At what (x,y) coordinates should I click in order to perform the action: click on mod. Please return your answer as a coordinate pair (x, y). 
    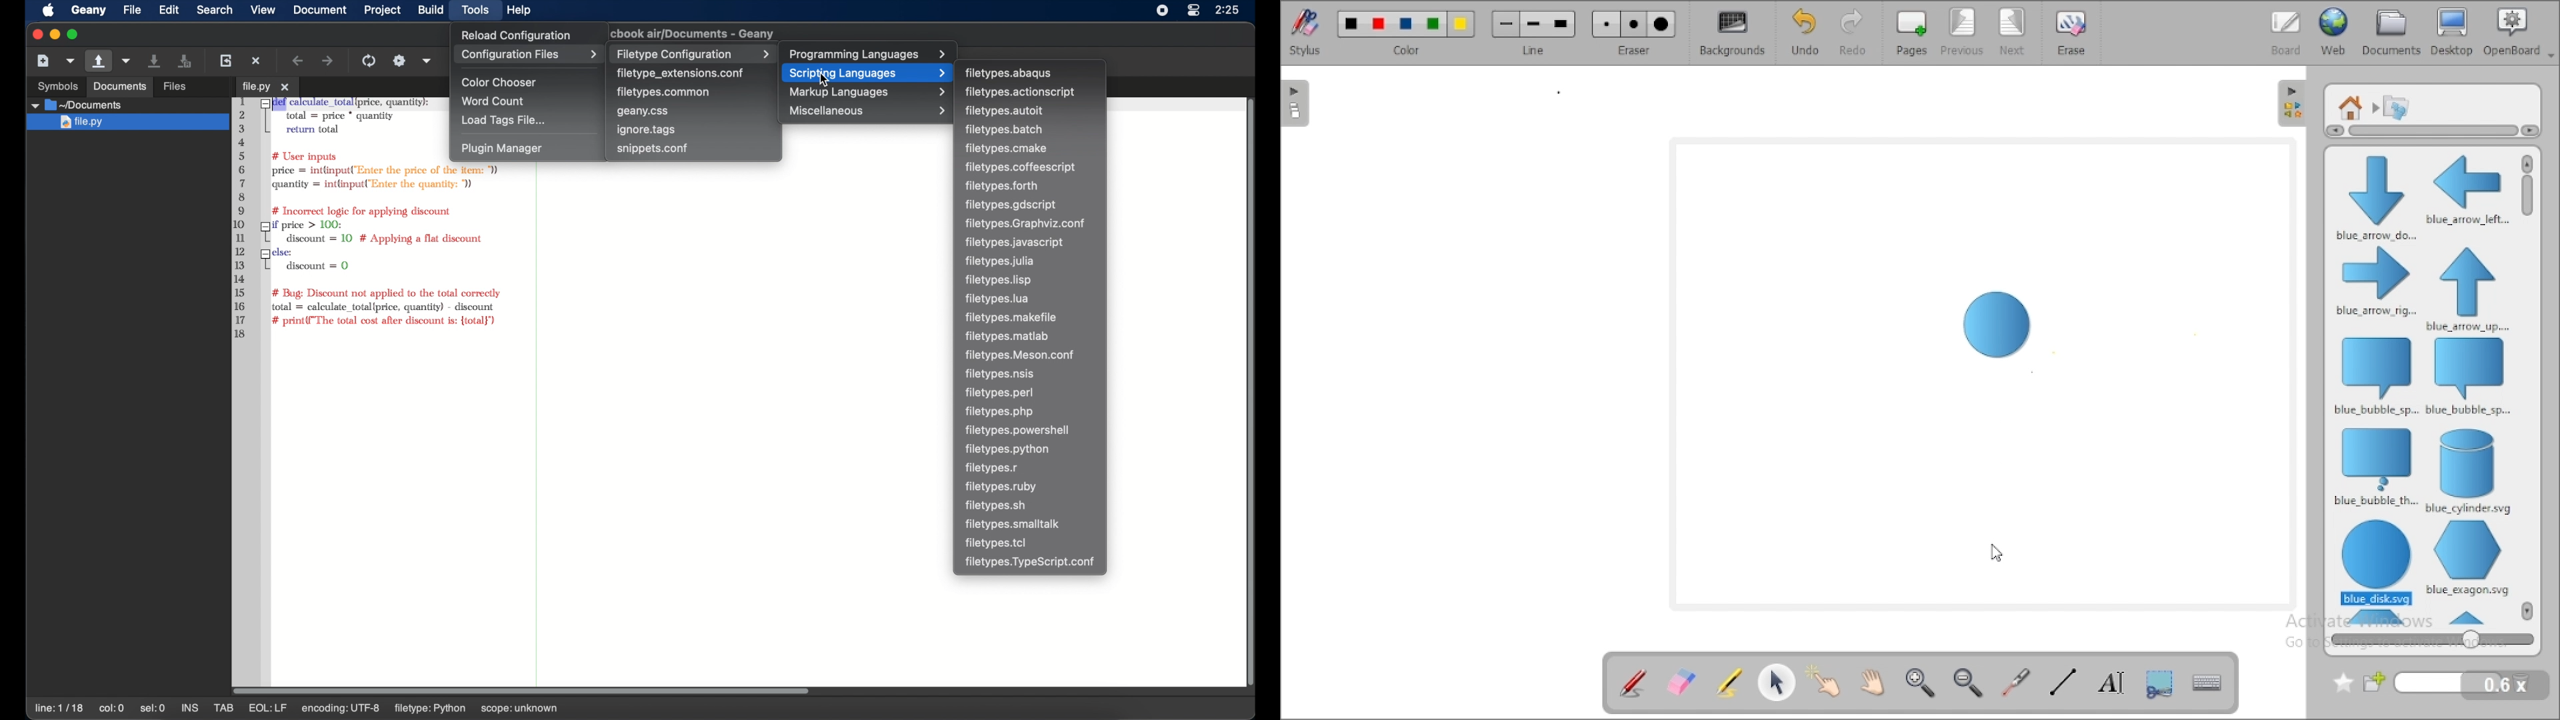
    Looking at the image, I should click on (261, 708).